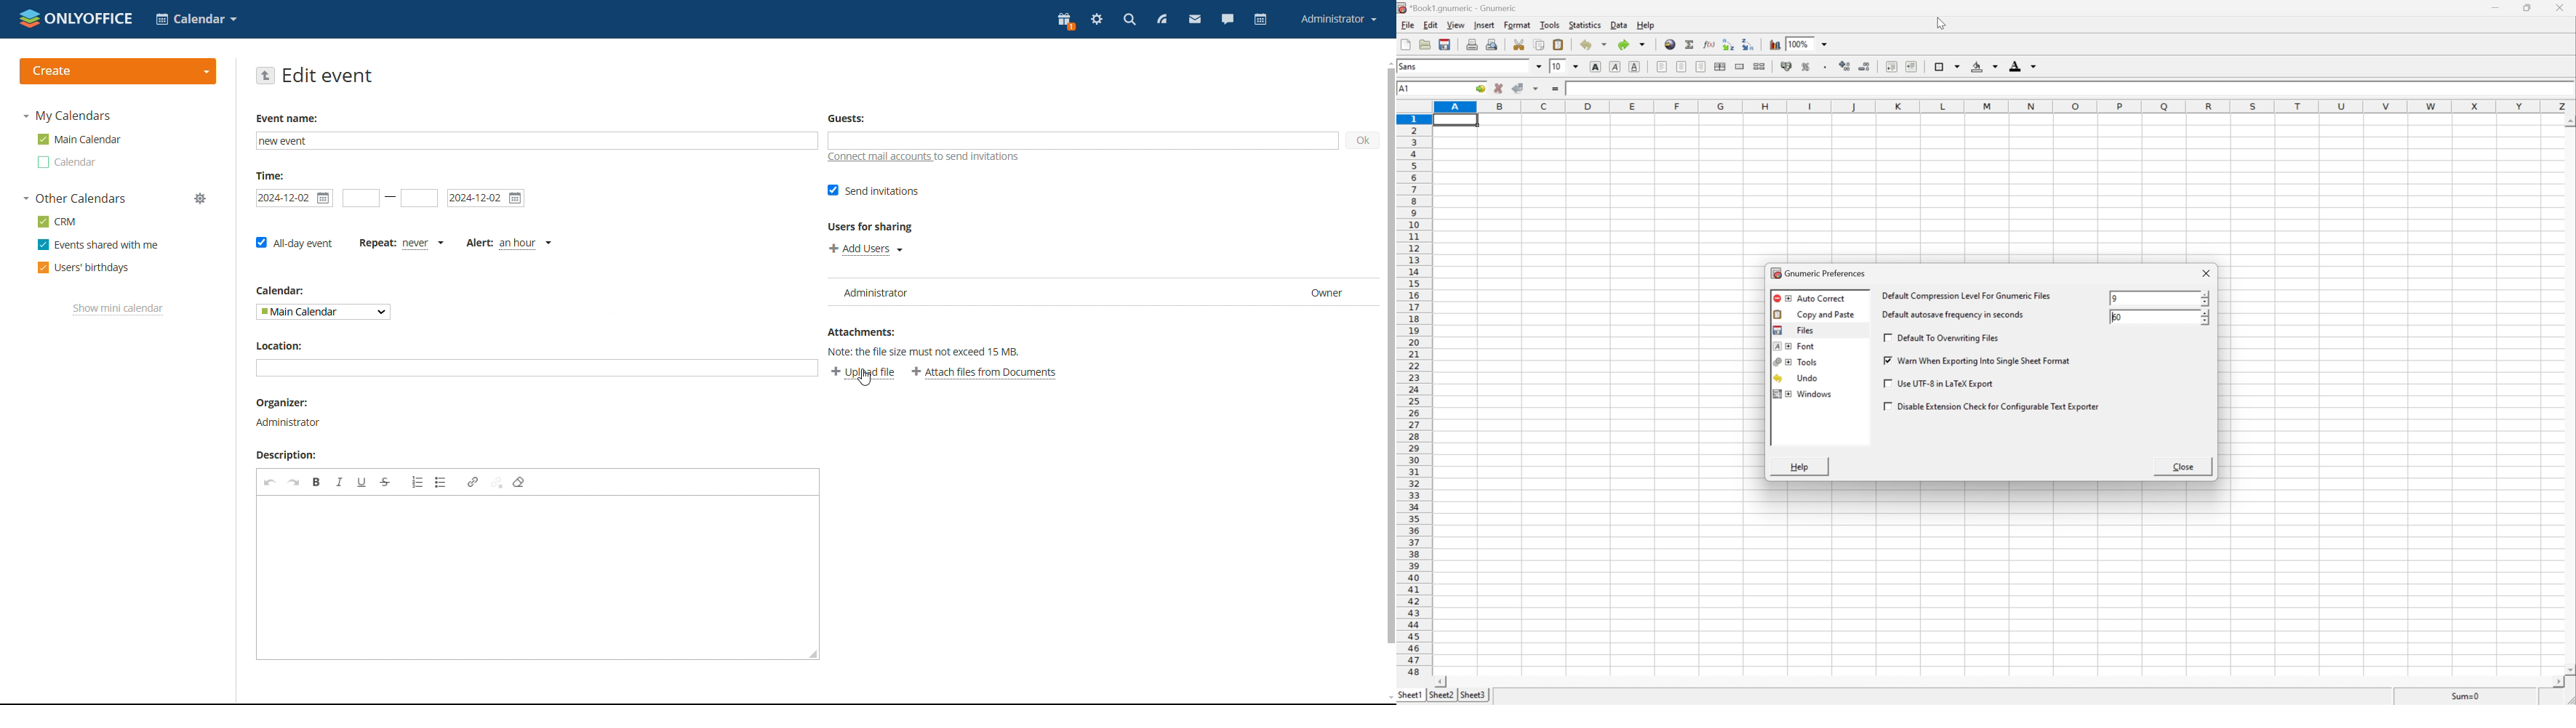 This screenshot has height=728, width=2576. I want to click on undo, so click(1593, 44).